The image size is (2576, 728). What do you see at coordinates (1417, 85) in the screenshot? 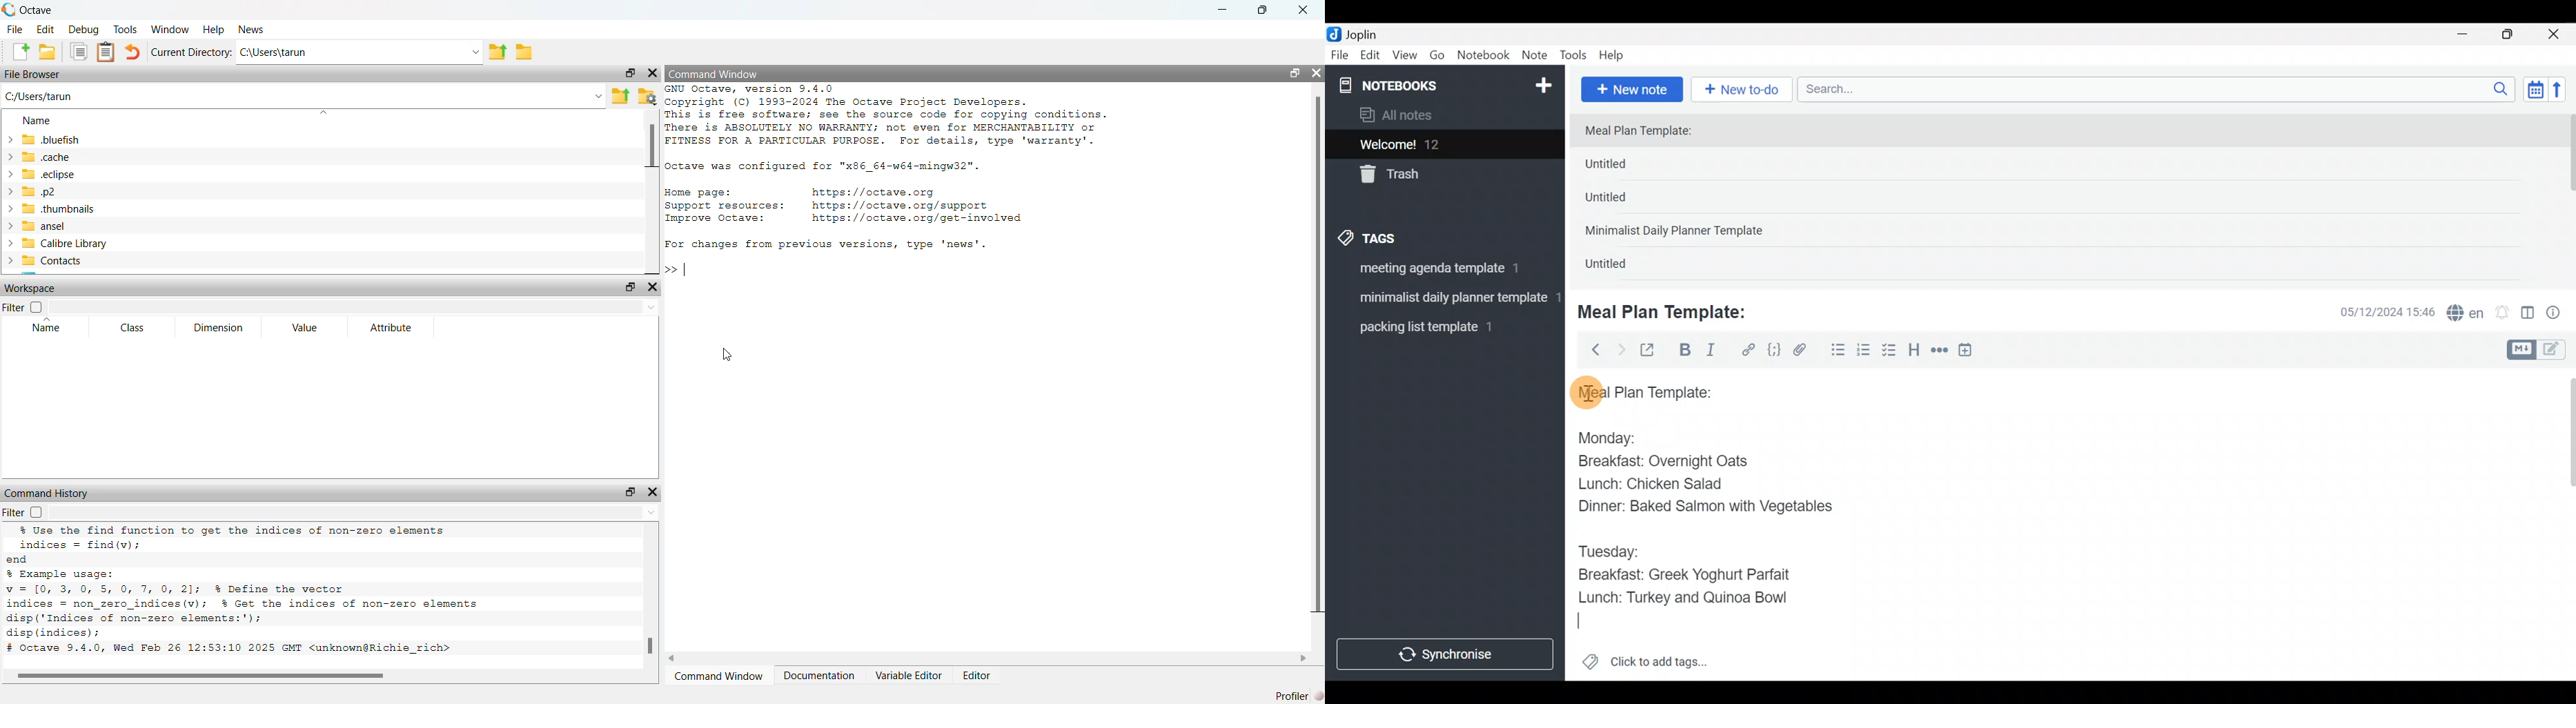
I see `Notebooks` at bounding box center [1417, 85].